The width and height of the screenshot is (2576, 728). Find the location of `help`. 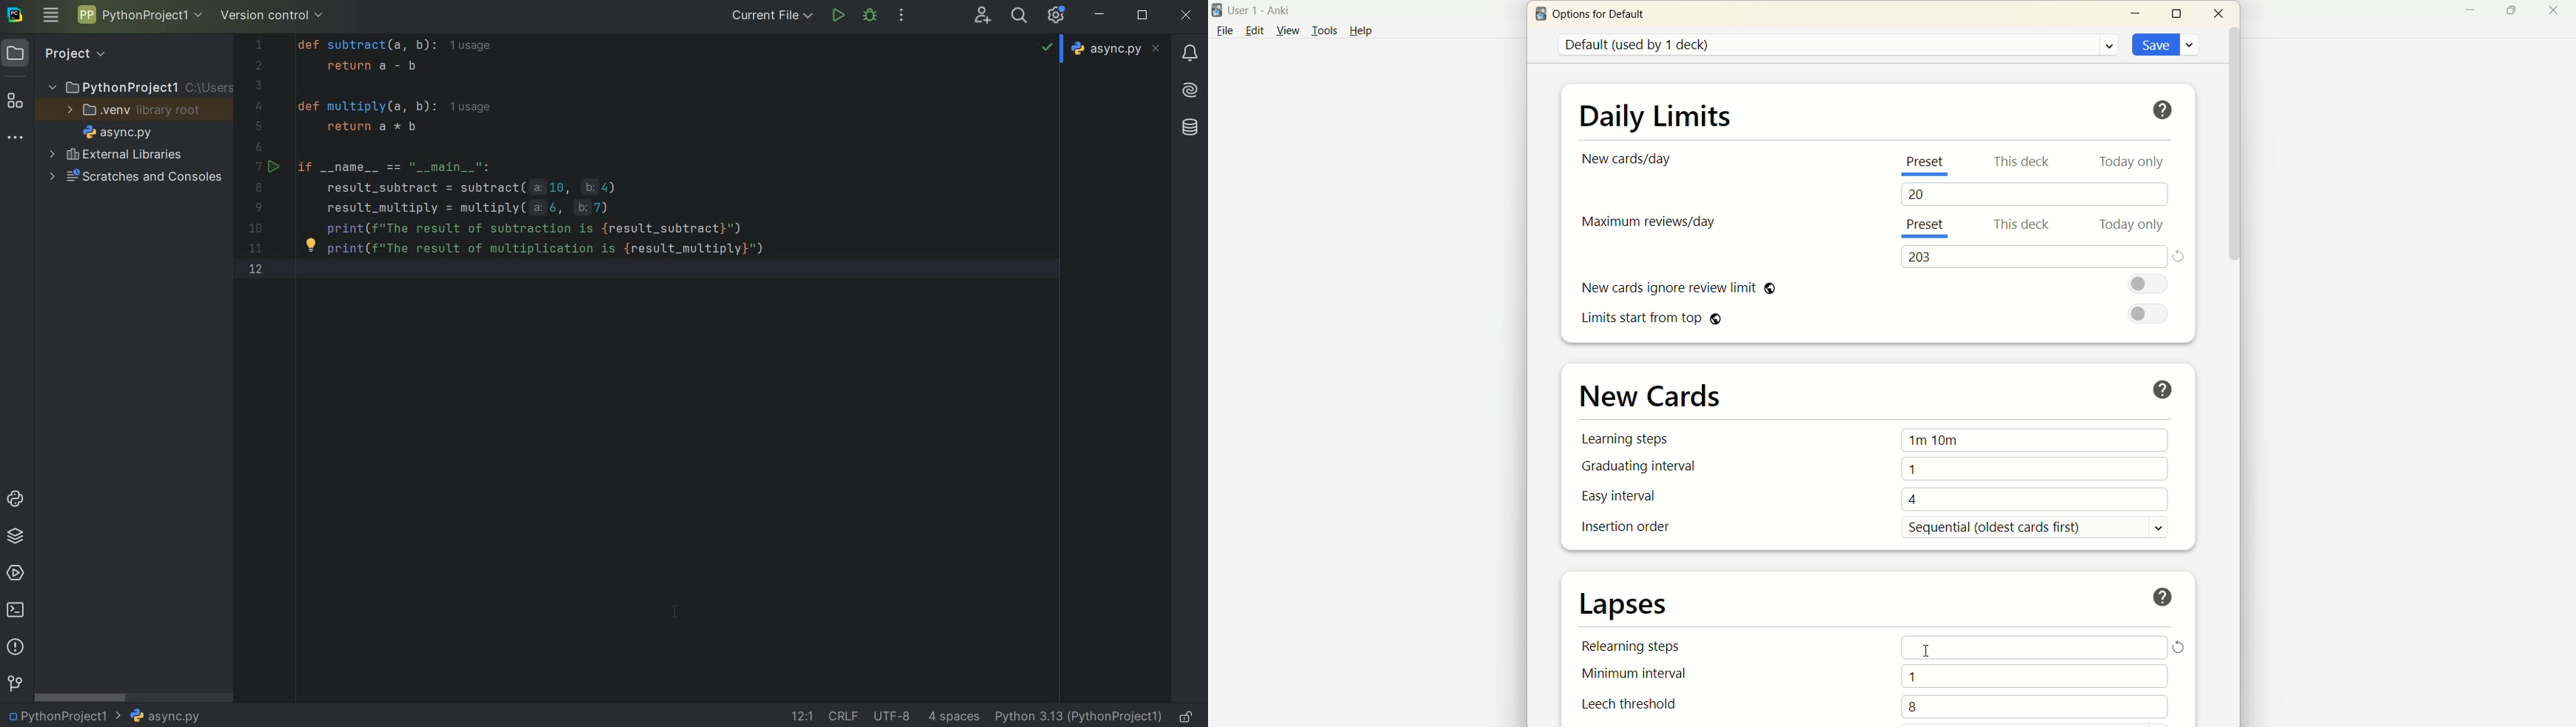

help is located at coordinates (2163, 110).